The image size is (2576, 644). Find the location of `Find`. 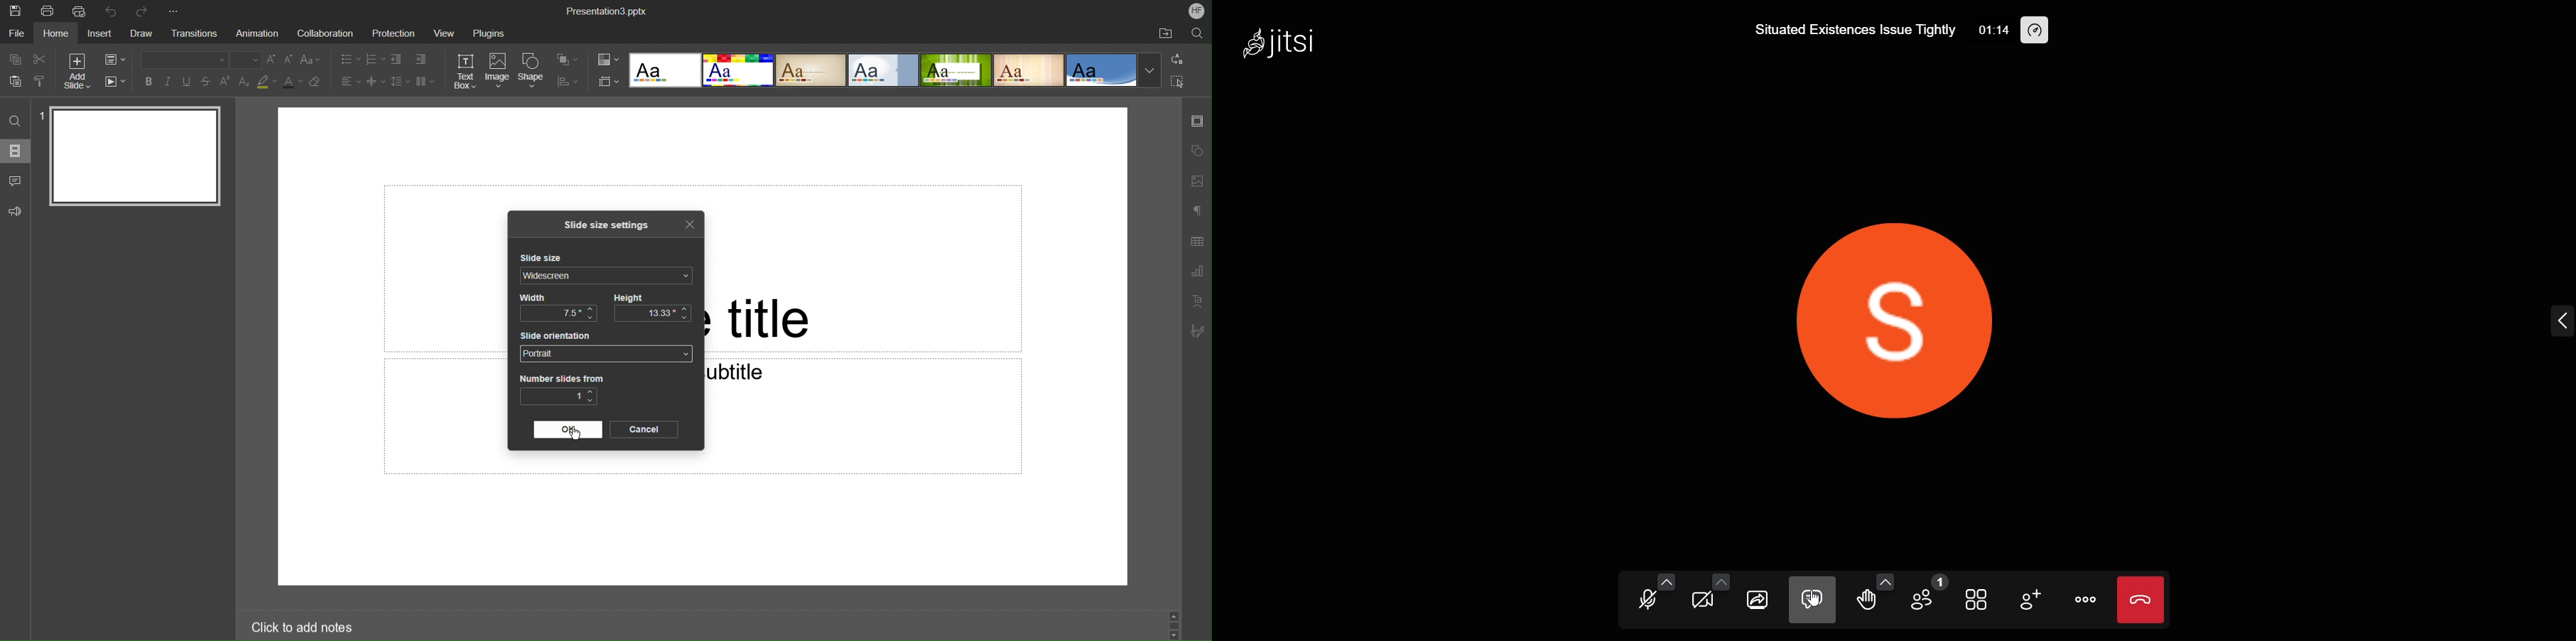

Find is located at coordinates (15, 121).